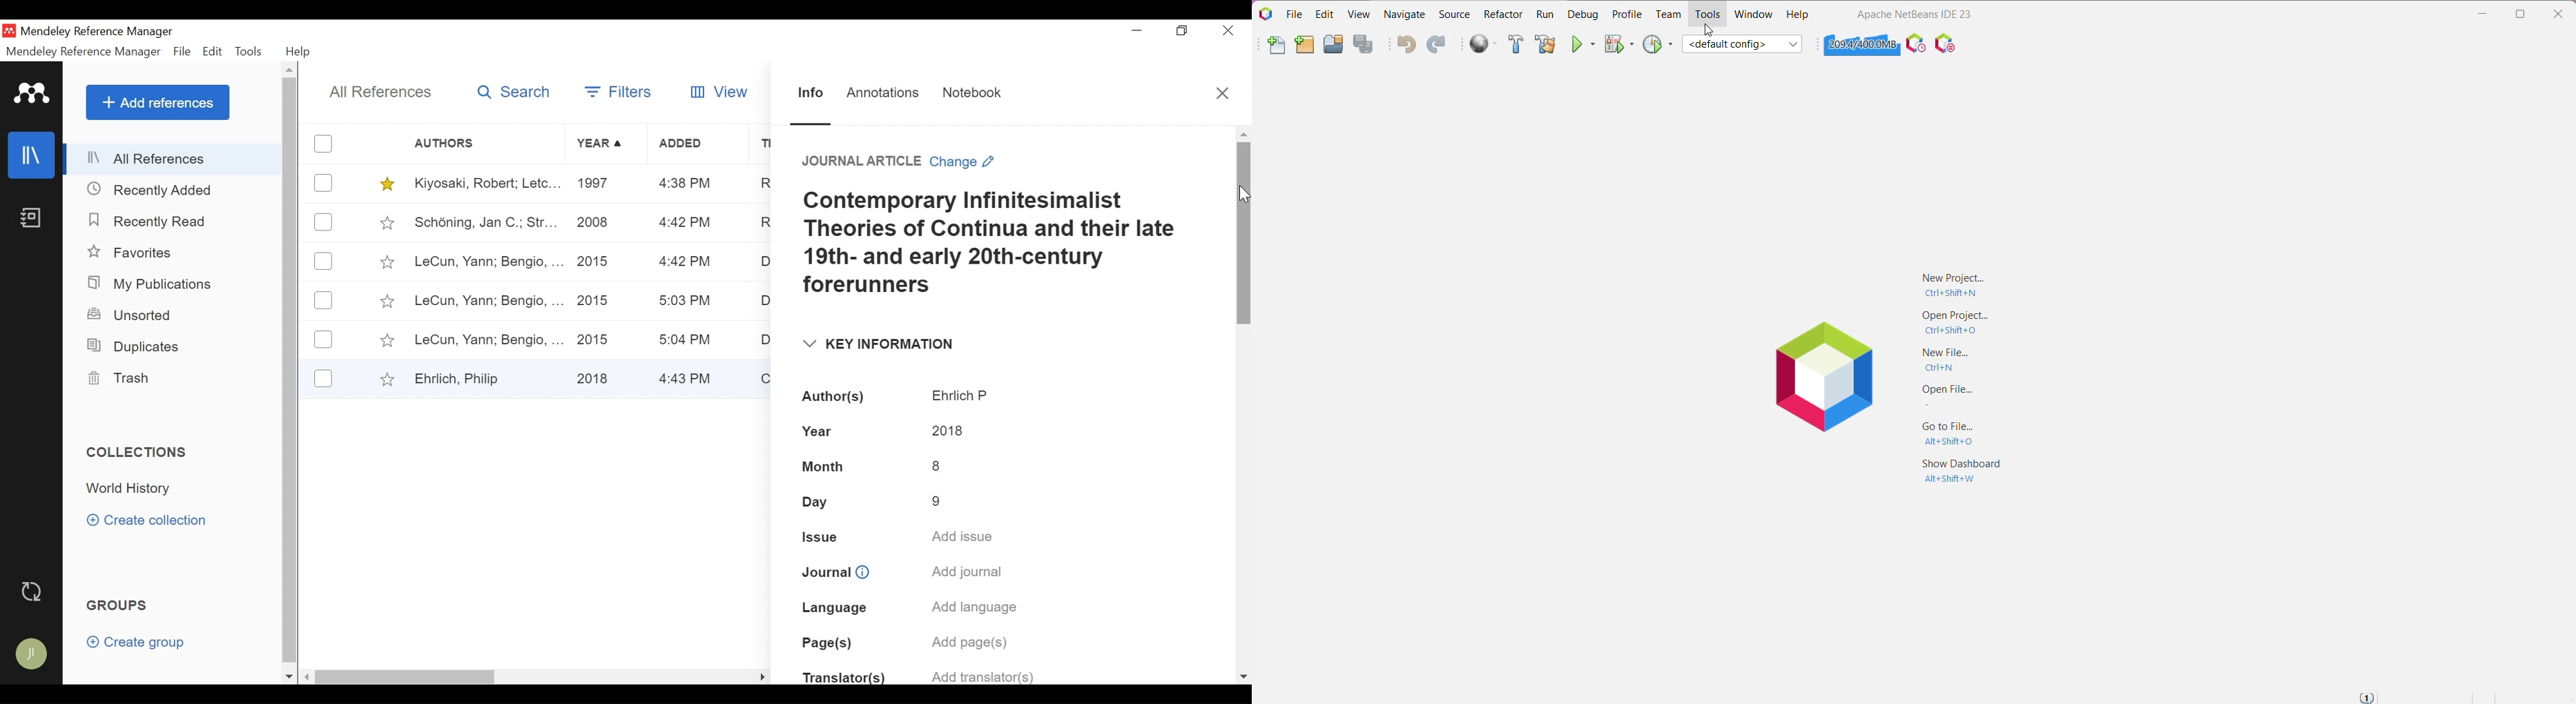  What do you see at coordinates (290, 70) in the screenshot?
I see `Scroll up` at bounding box center [290, 70].